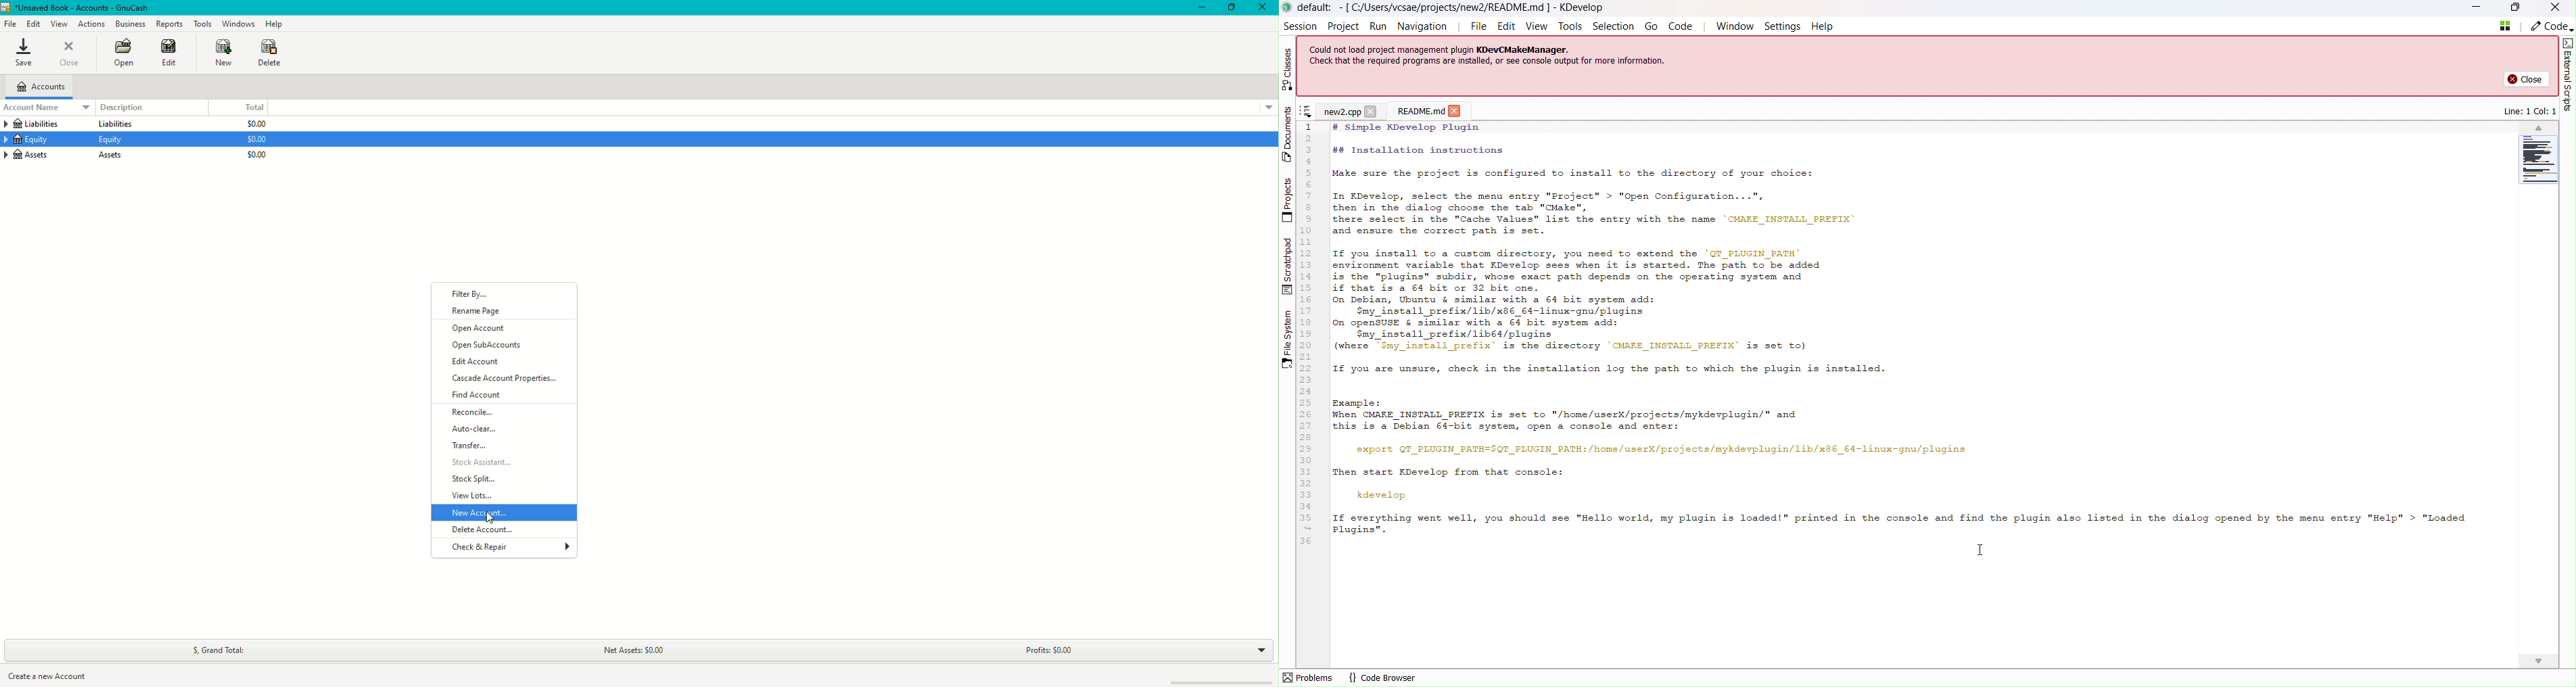 This screenshot has height=700, width=2576. What do you see at coordinates (93, 24) in the screenshot?
I see `Actions` at bounding box center [93, 24].